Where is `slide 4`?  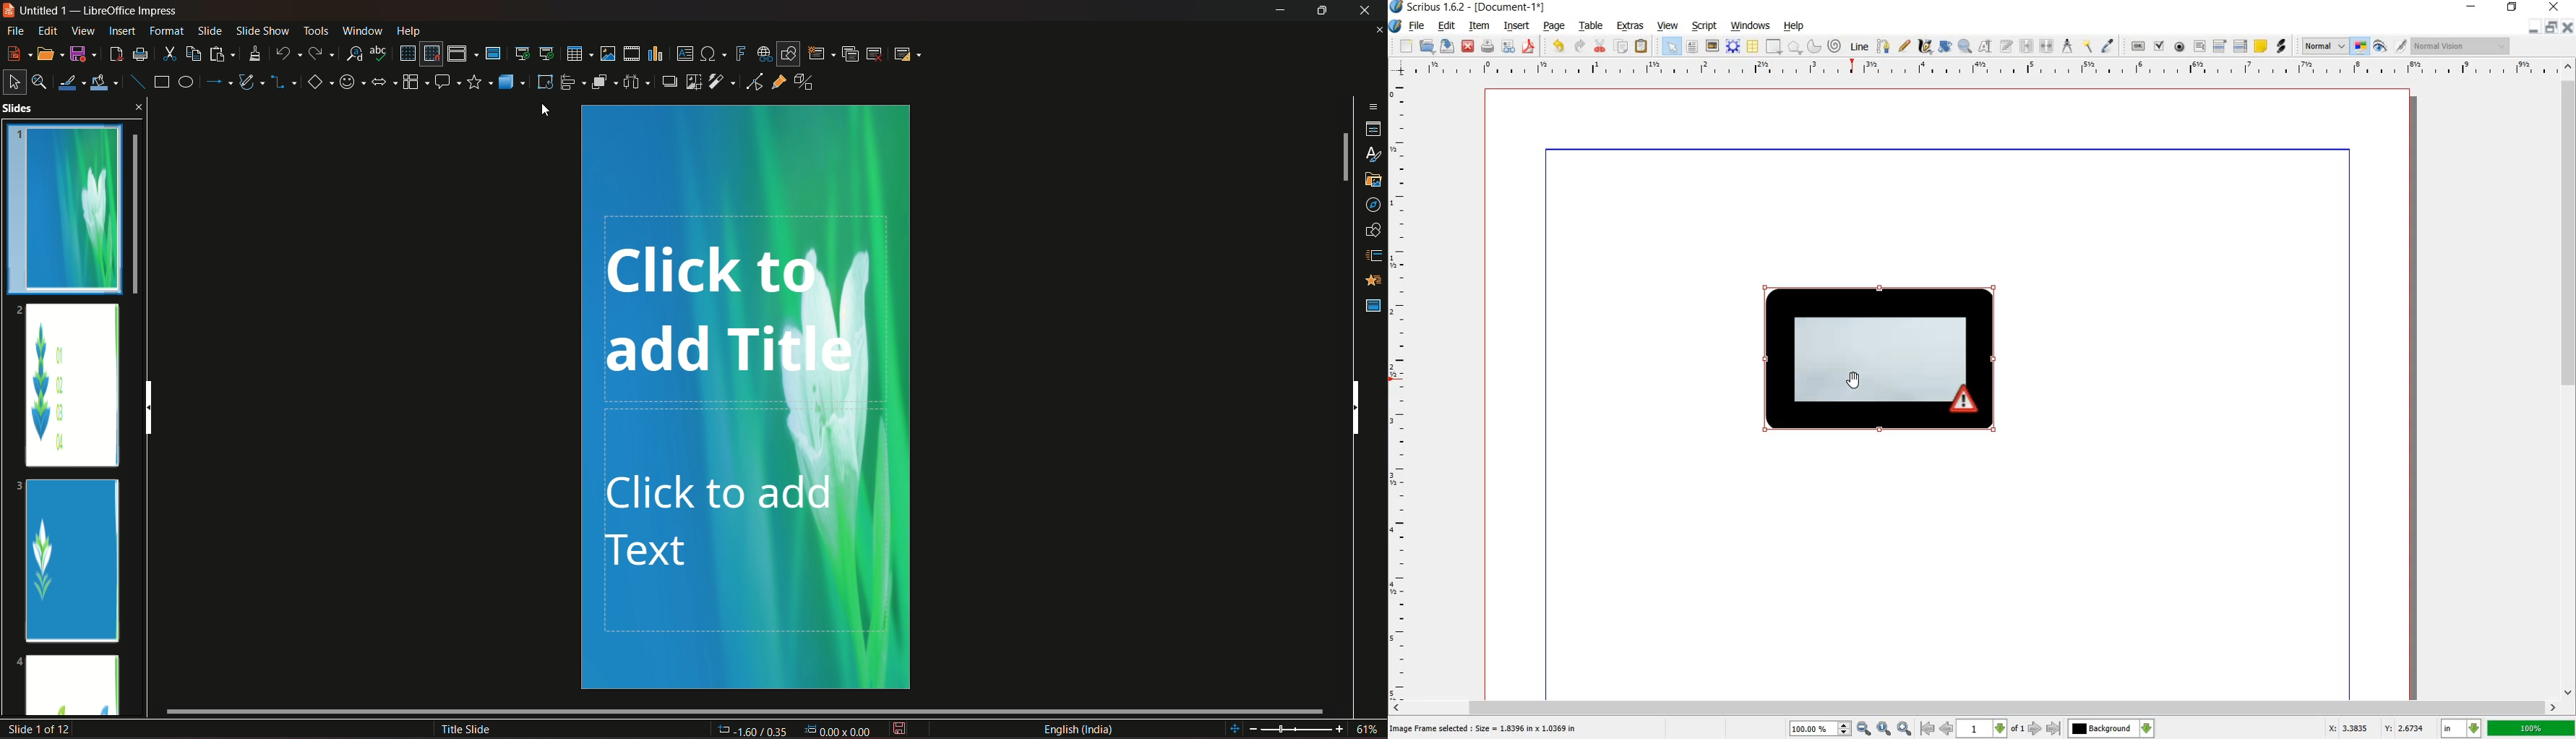
slide 4 is located at coordinates (72, 683).